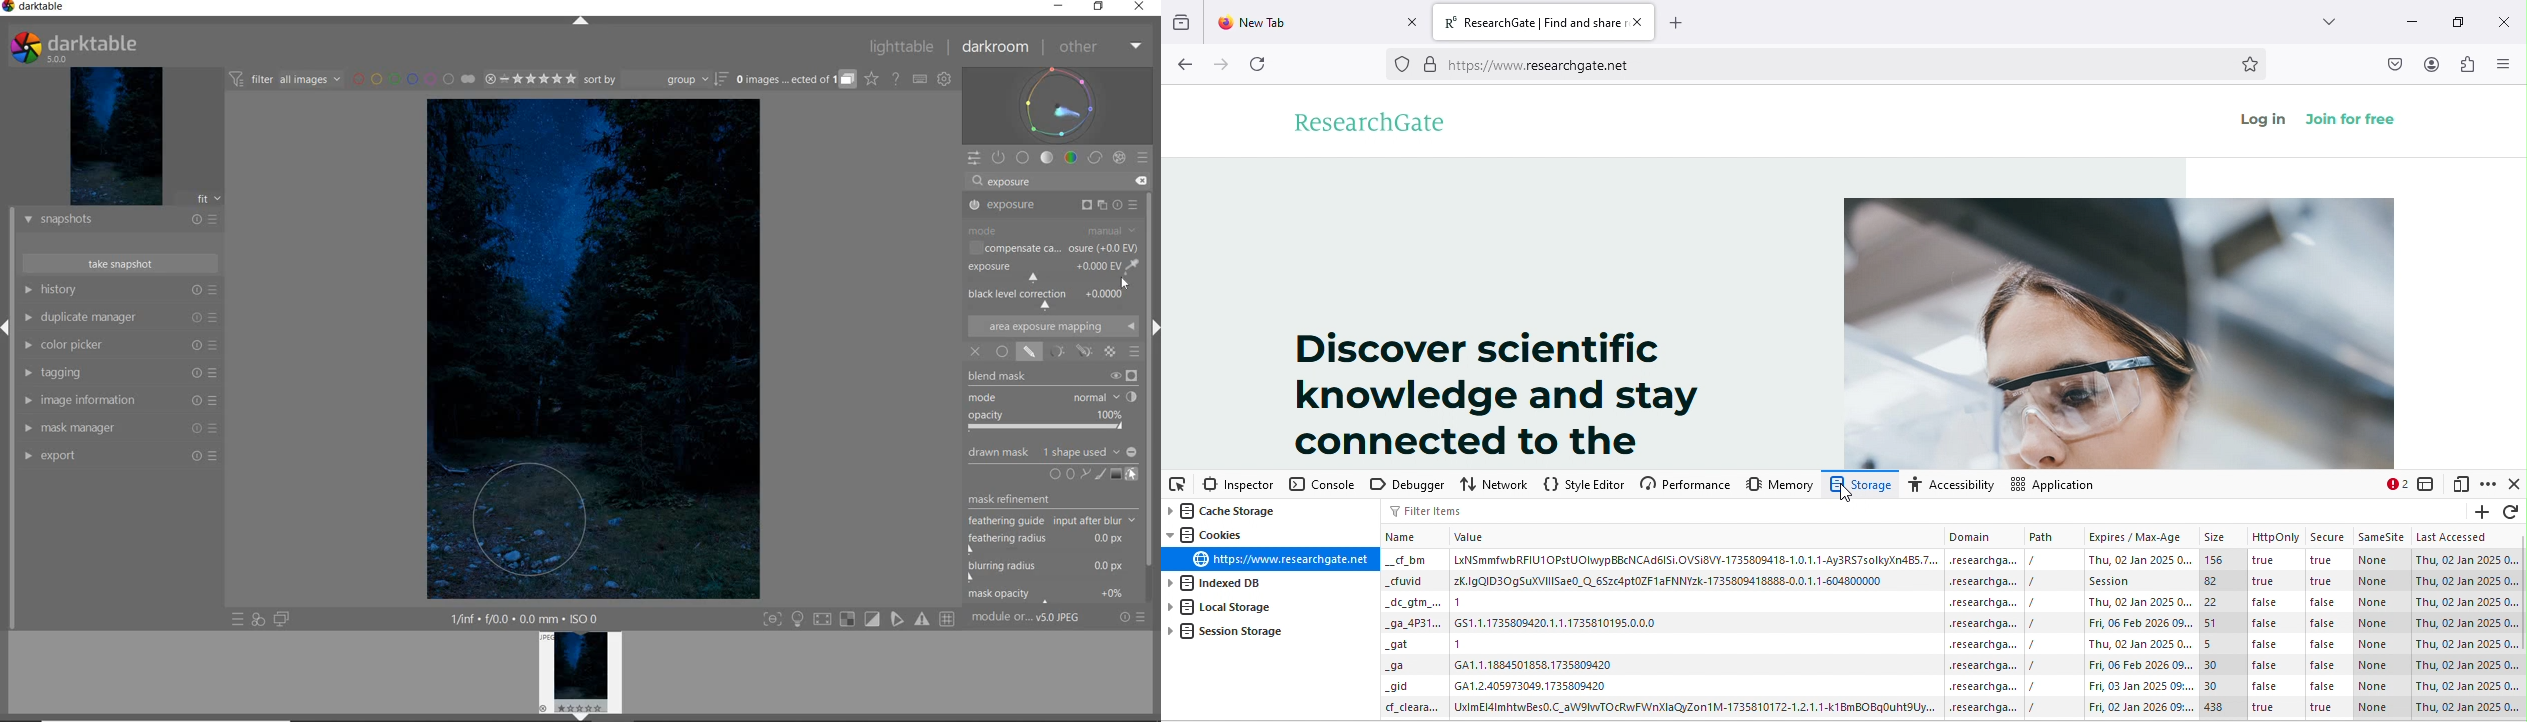 This screenshot has height=728, width=2548. Describe the element at coordinates (120, 346) in the screenshot. I see `COLOR PICKER` at that location.